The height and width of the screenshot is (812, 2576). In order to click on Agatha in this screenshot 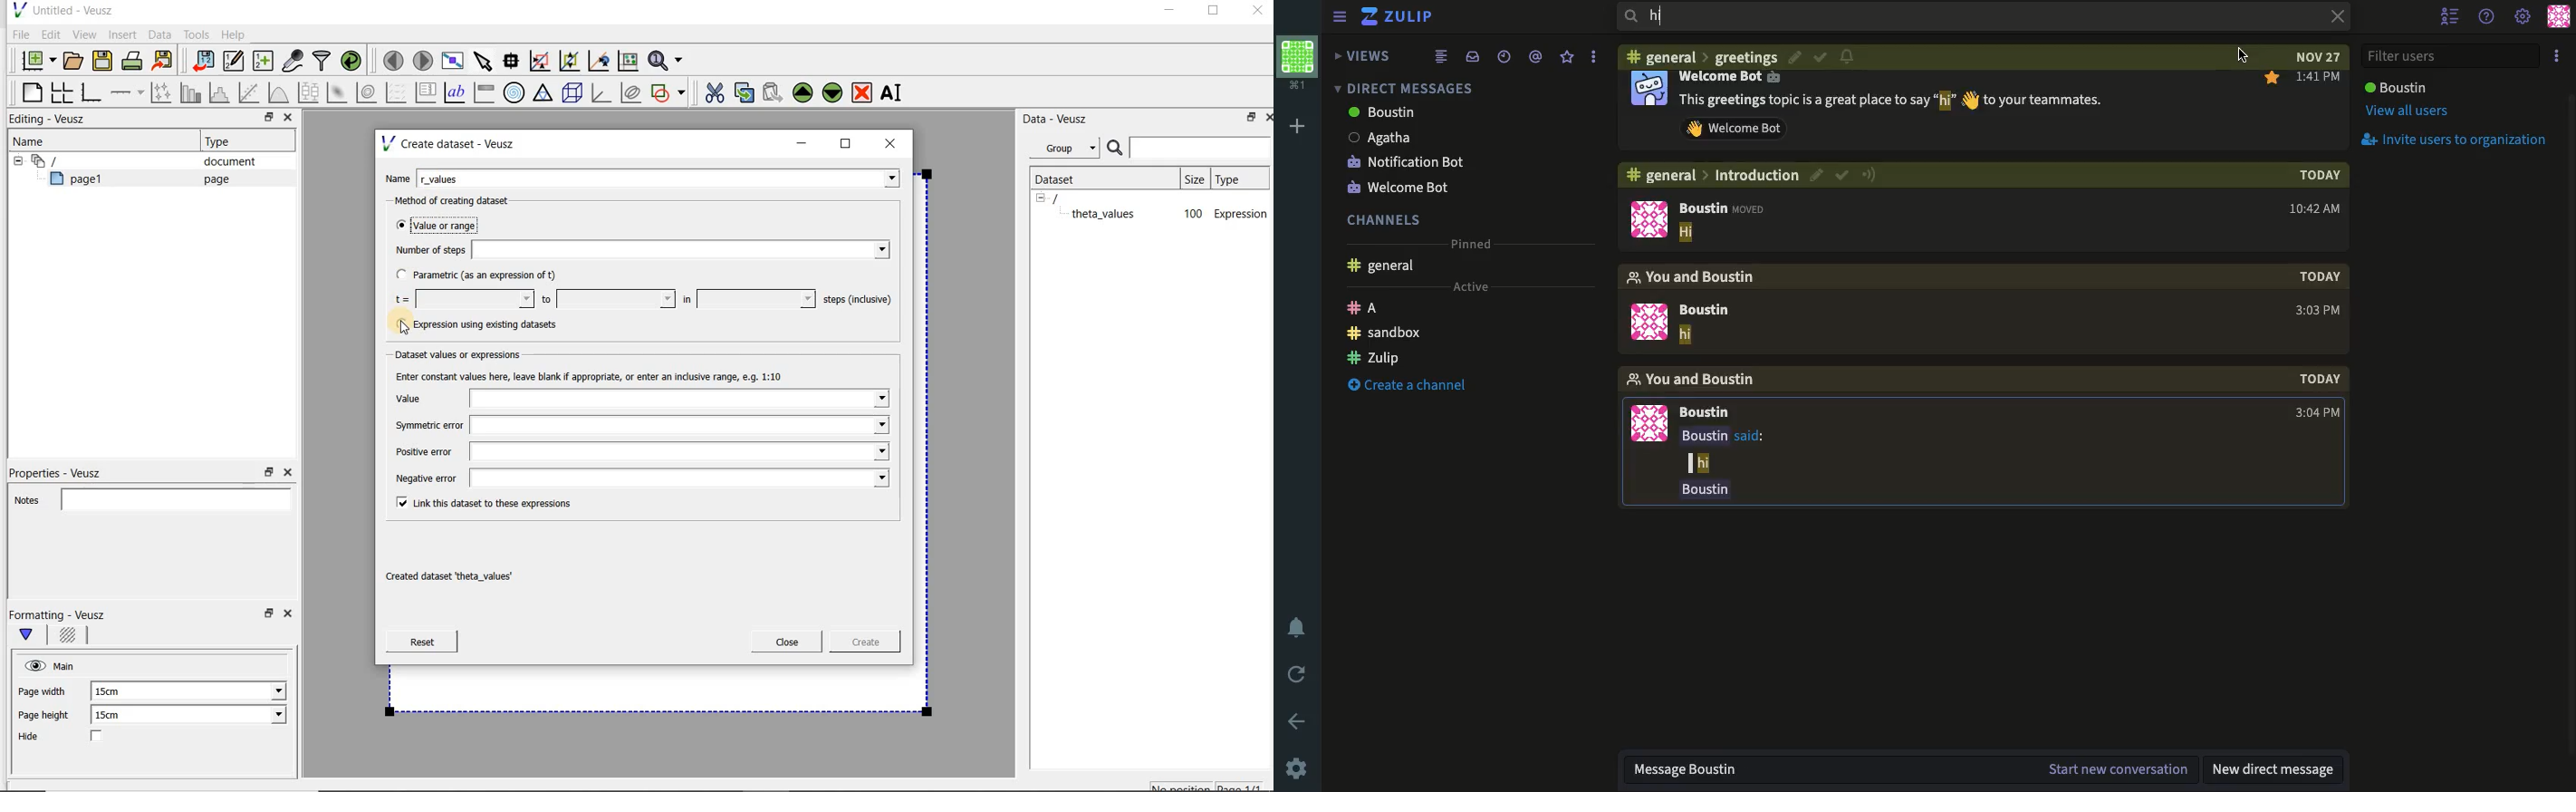, I will do `click(1382, 138)`.